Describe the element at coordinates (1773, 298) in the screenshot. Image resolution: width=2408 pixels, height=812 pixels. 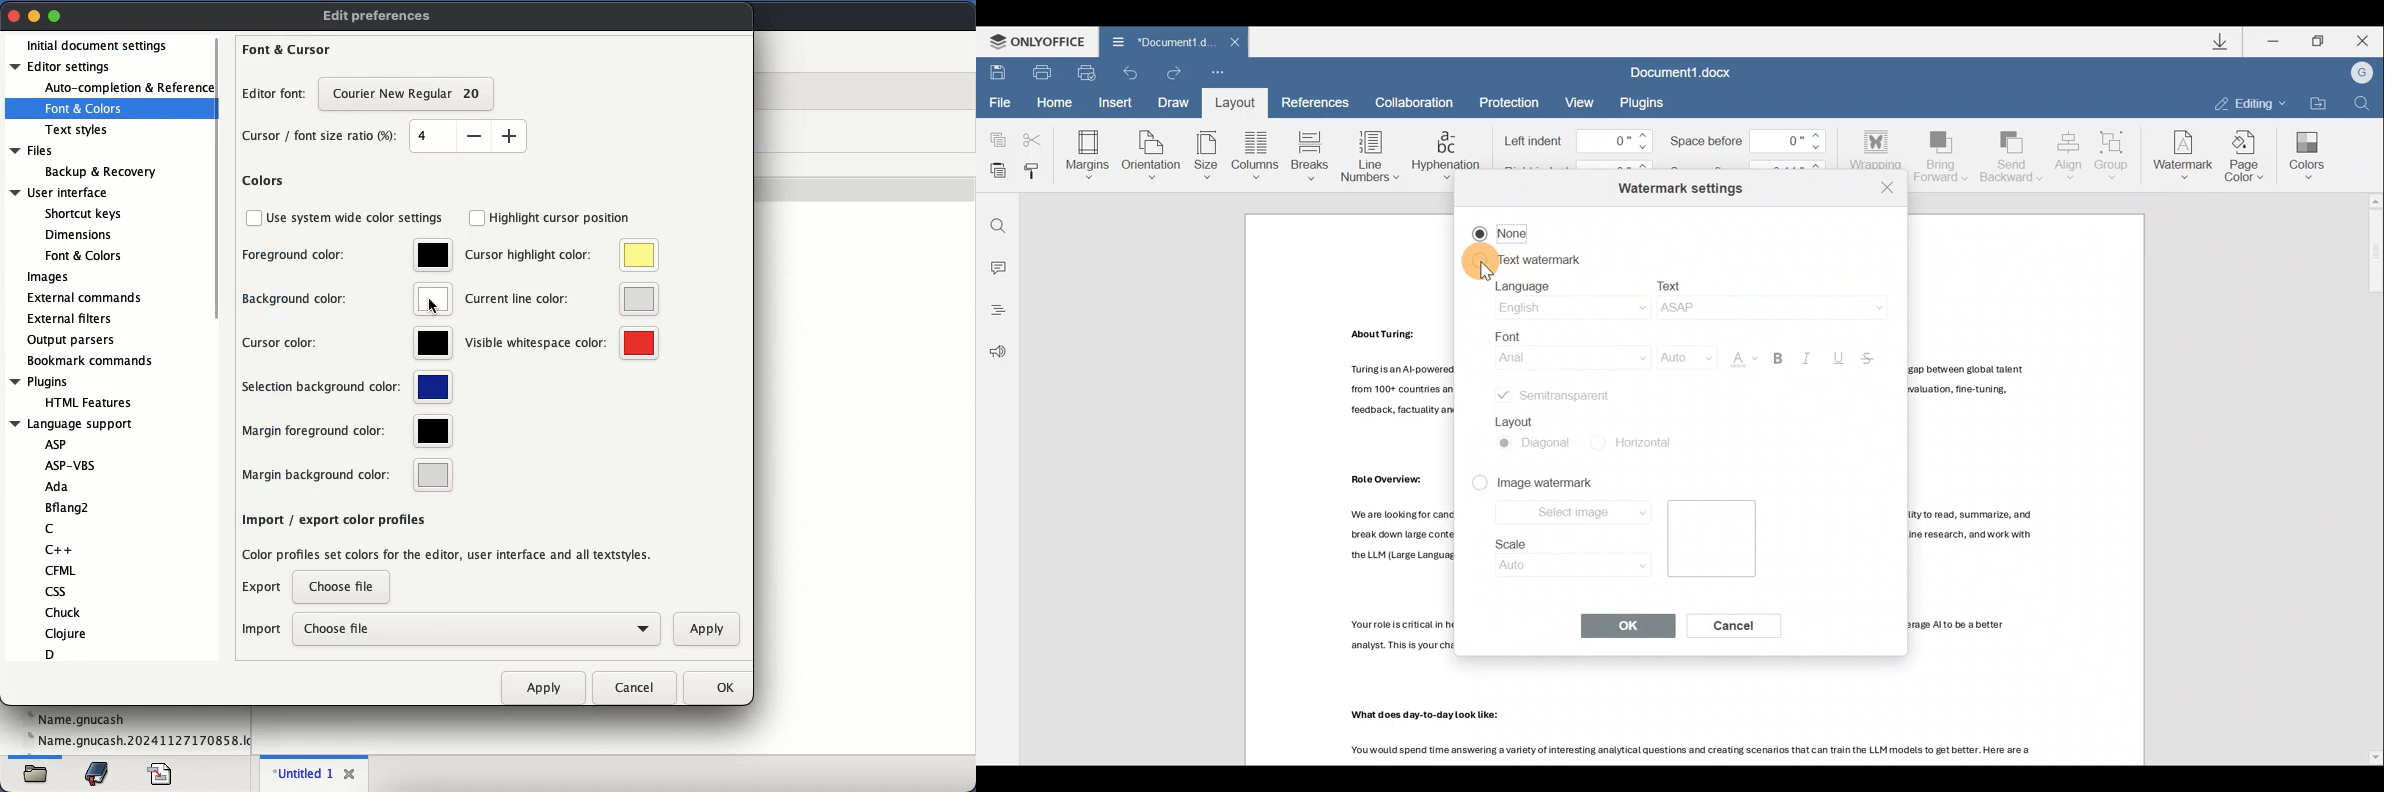
I see `Text` at that location.